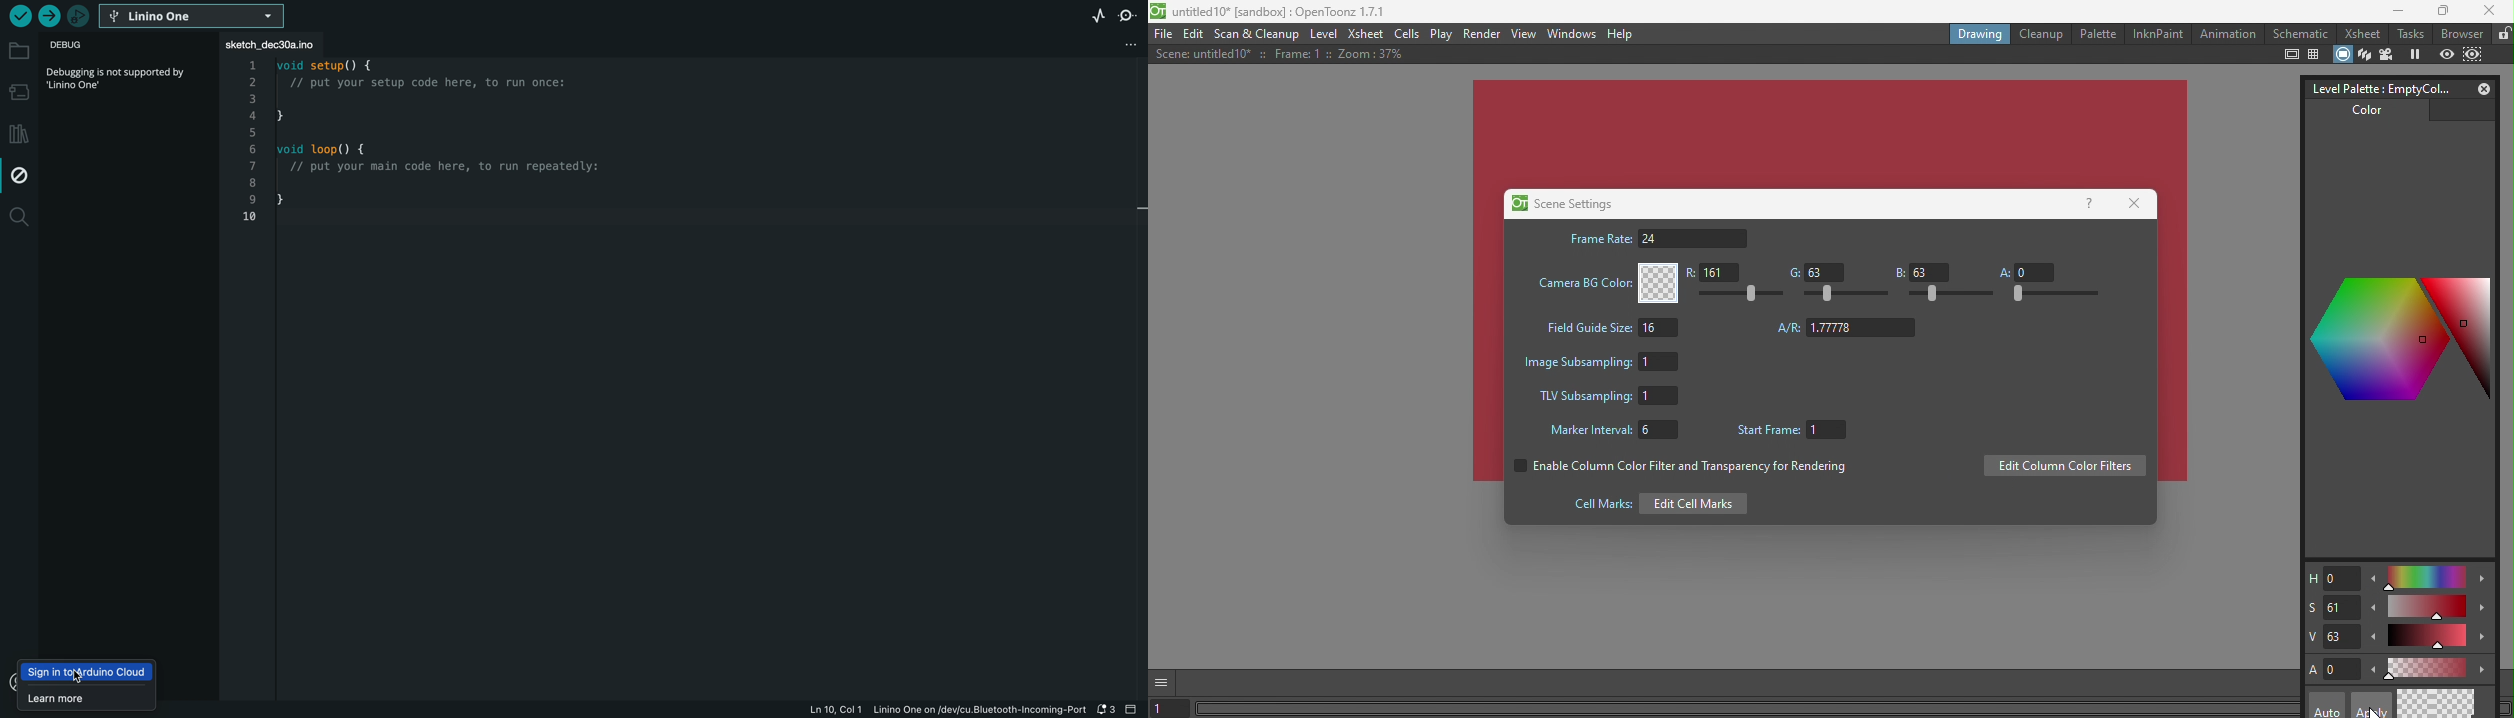  I want to click on Camera BG color, so click(1605, 283).